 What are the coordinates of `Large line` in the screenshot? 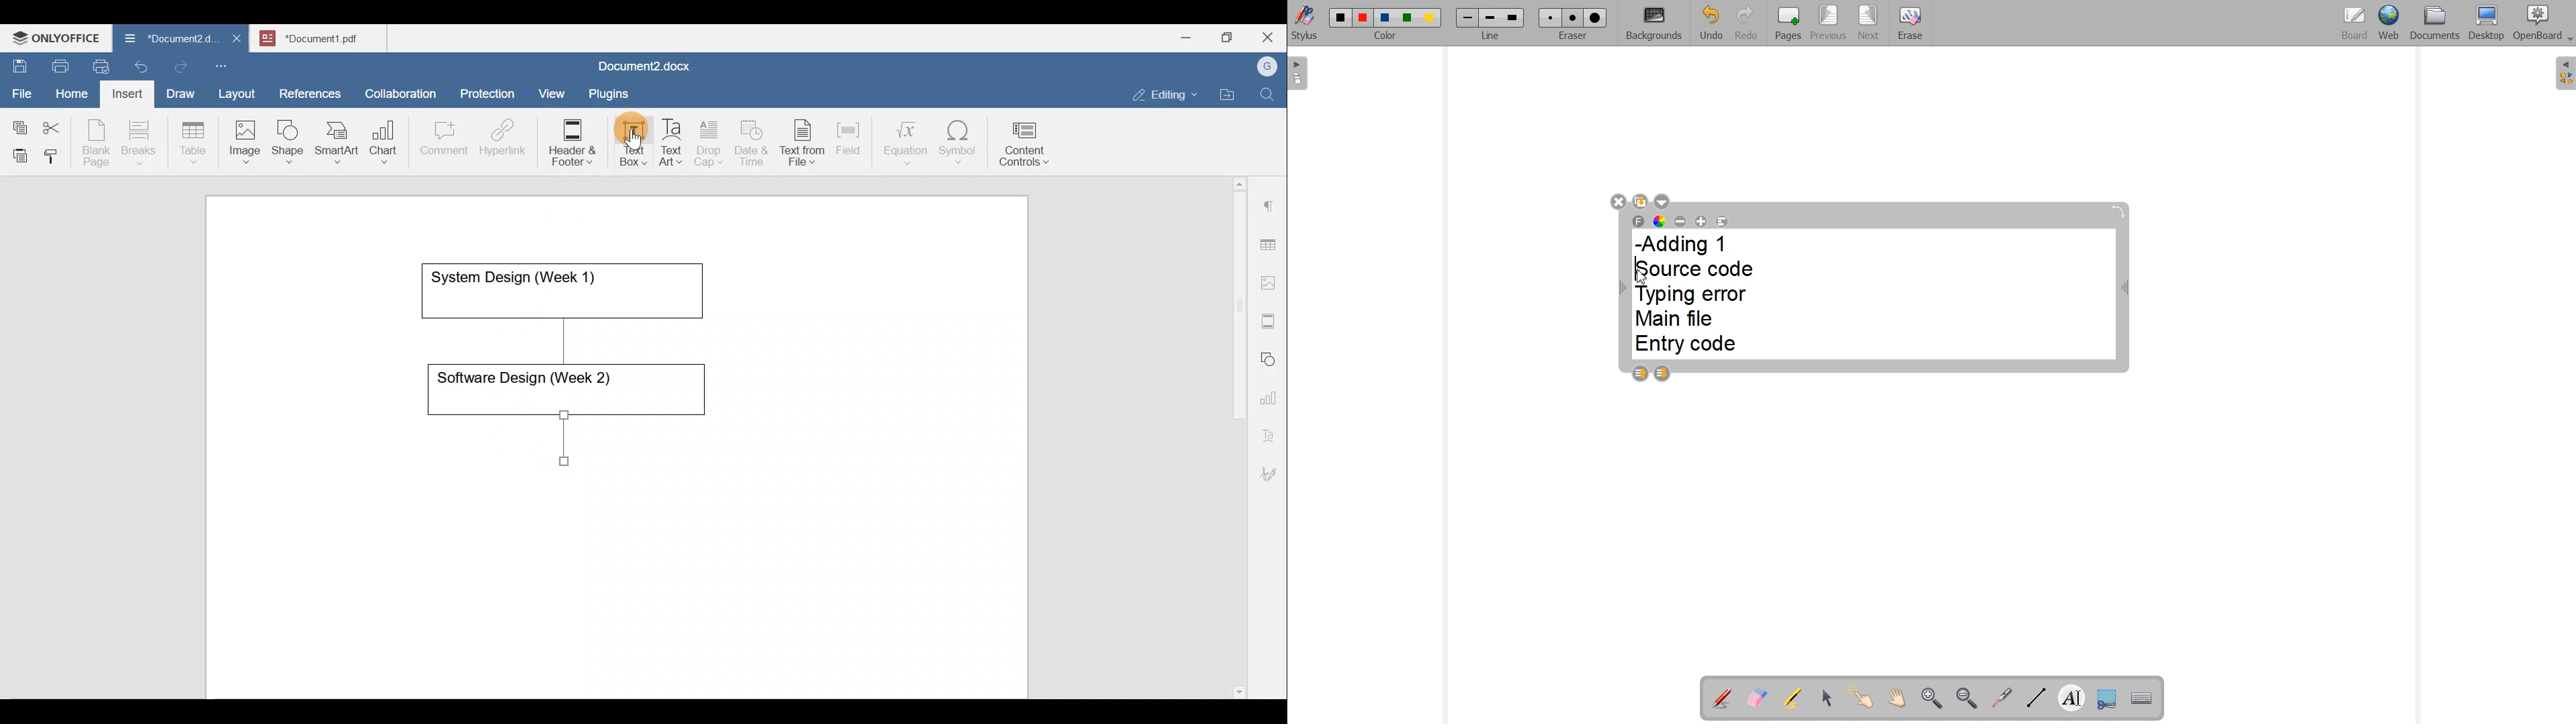 It's located at (1514, 17).